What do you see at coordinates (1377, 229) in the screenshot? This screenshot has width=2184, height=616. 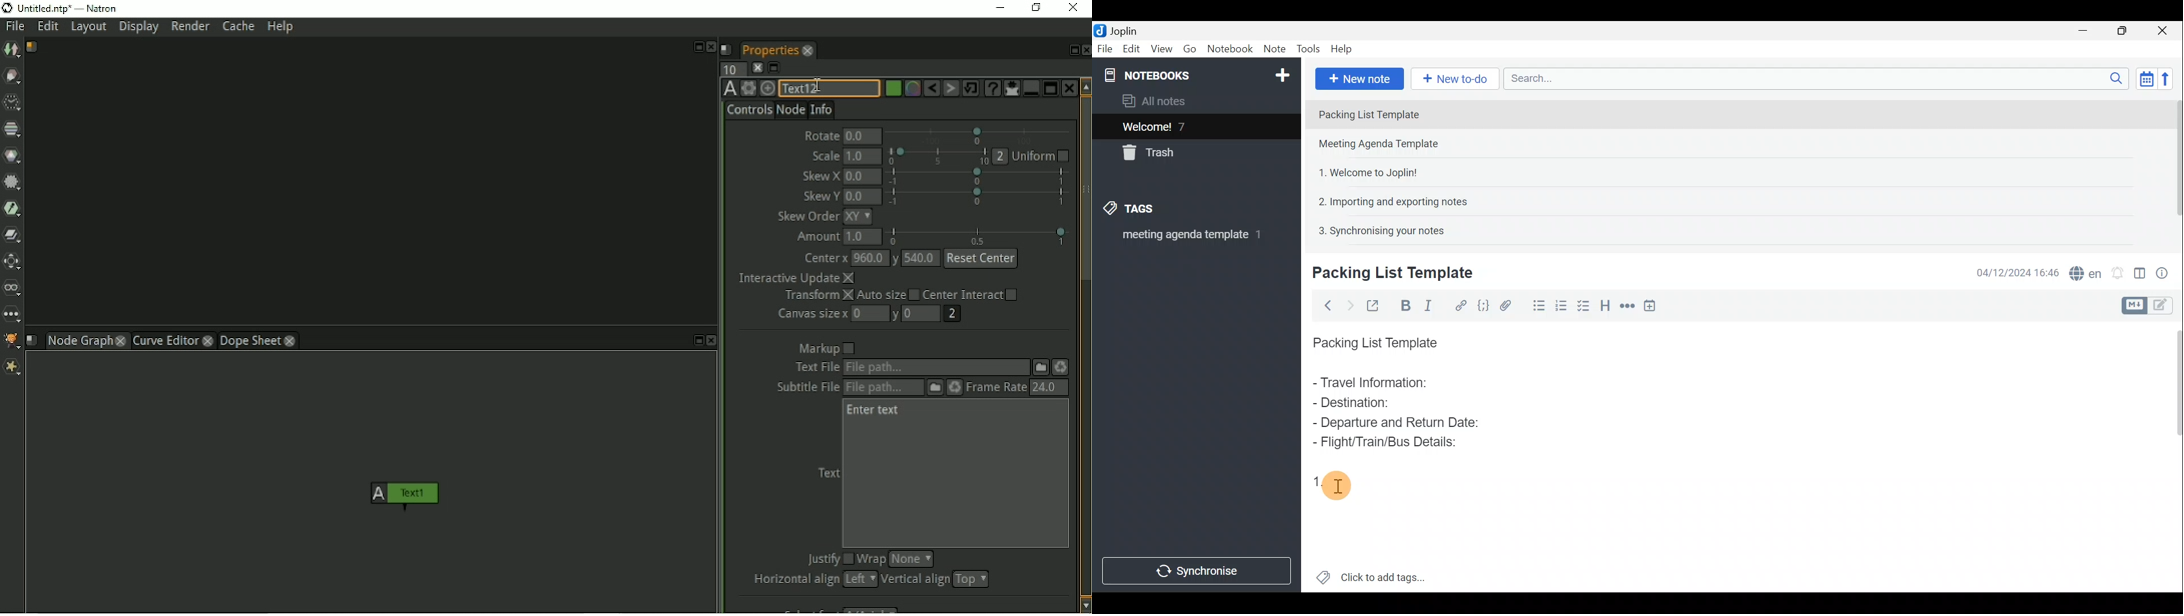 I see `Note 5` at bounding box center [1377, 229].